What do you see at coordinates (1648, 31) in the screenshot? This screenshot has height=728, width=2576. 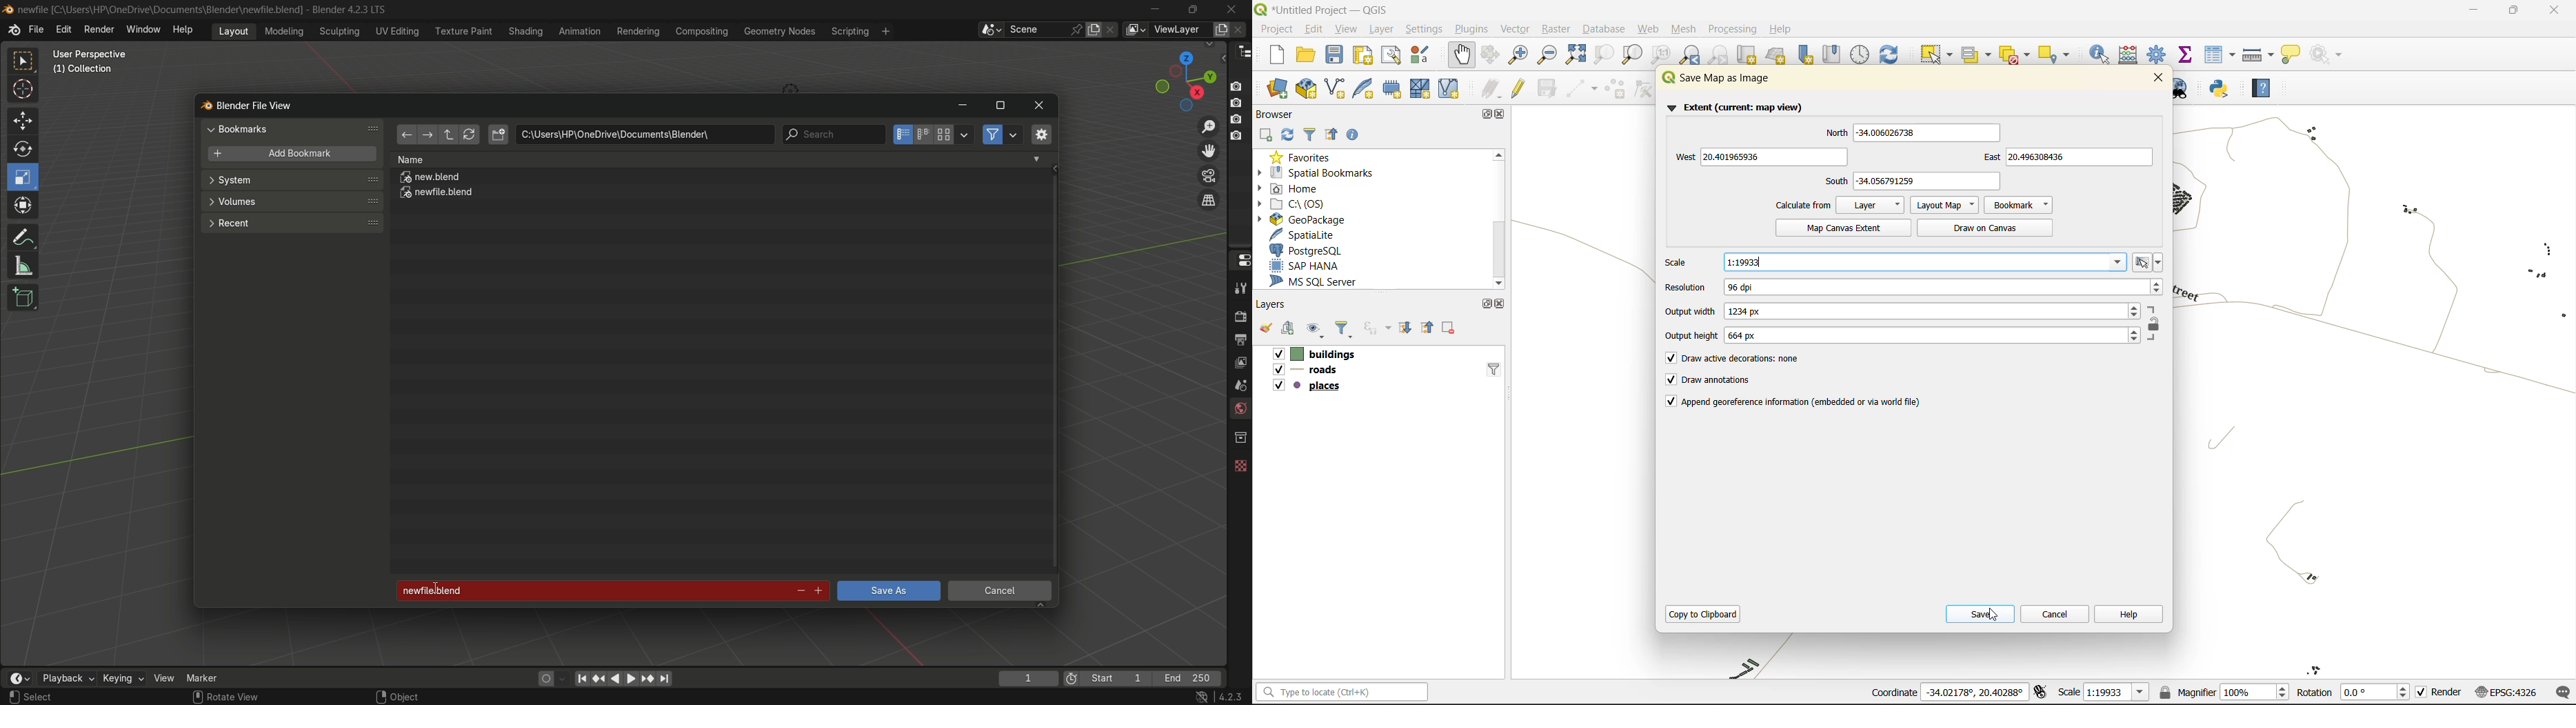 I see `web` at bounding box center [1648, 31].